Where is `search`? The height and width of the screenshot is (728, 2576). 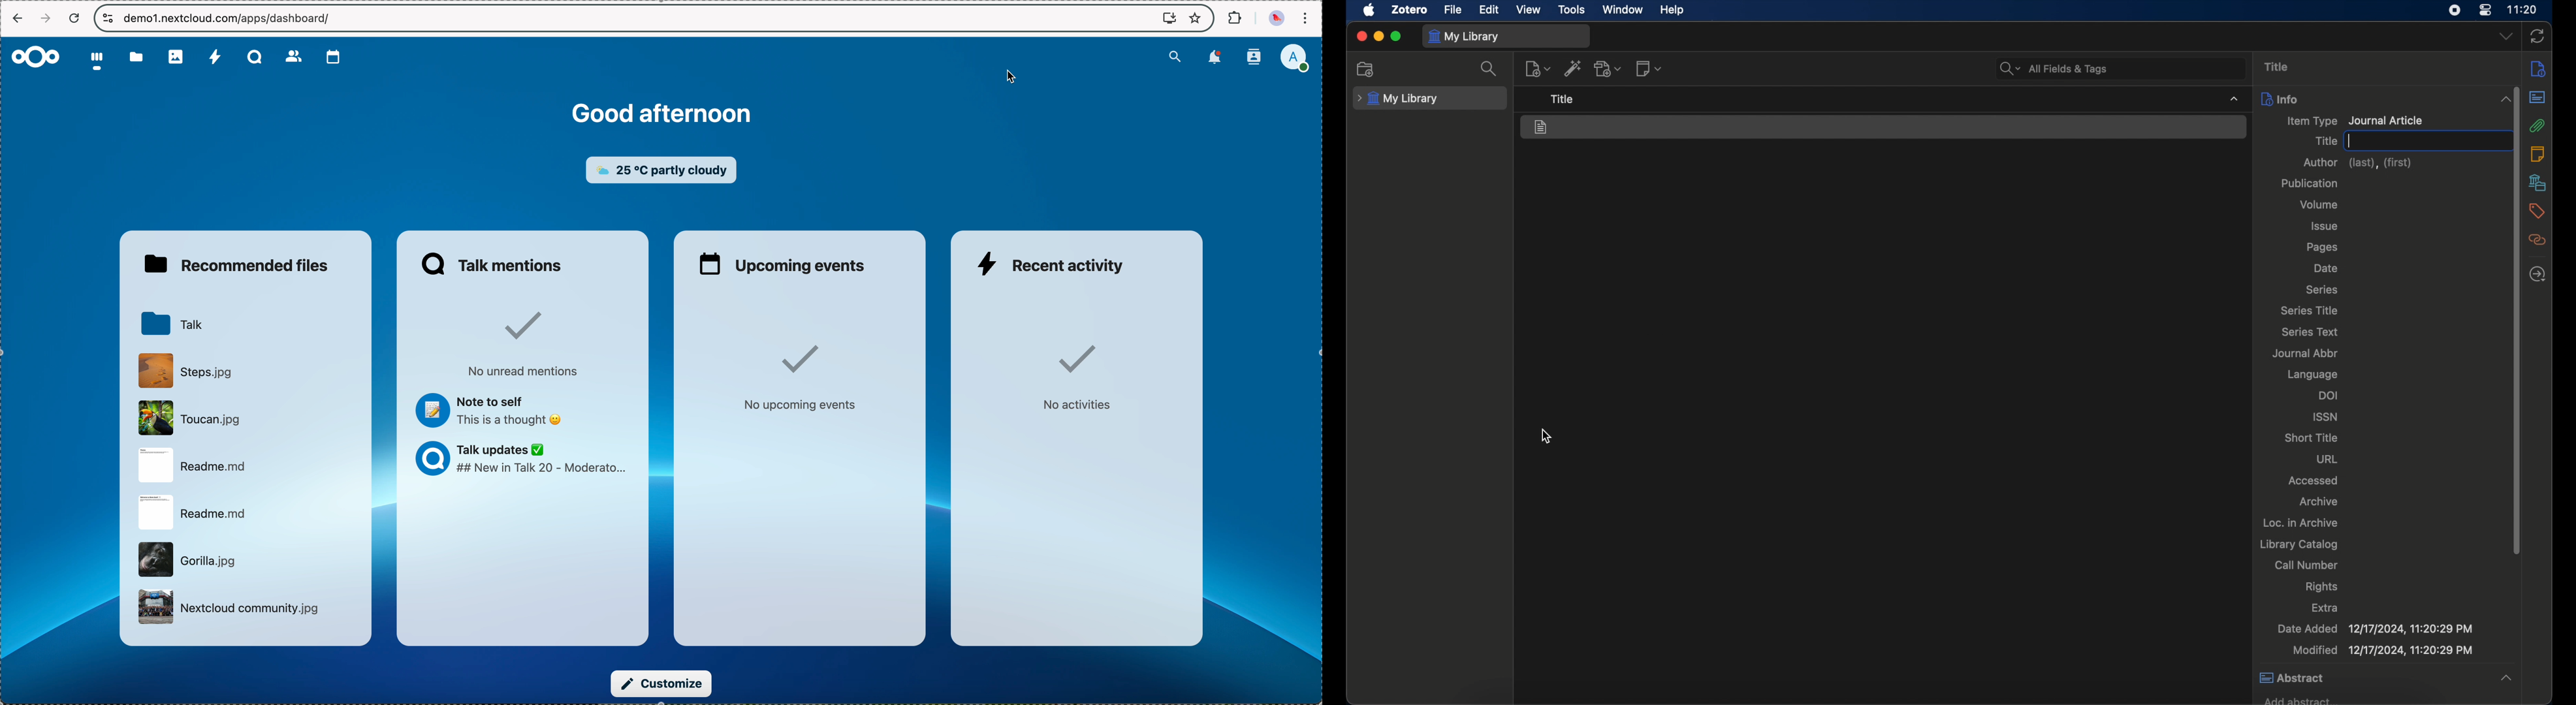
search is located at coordinates (1176, 56).